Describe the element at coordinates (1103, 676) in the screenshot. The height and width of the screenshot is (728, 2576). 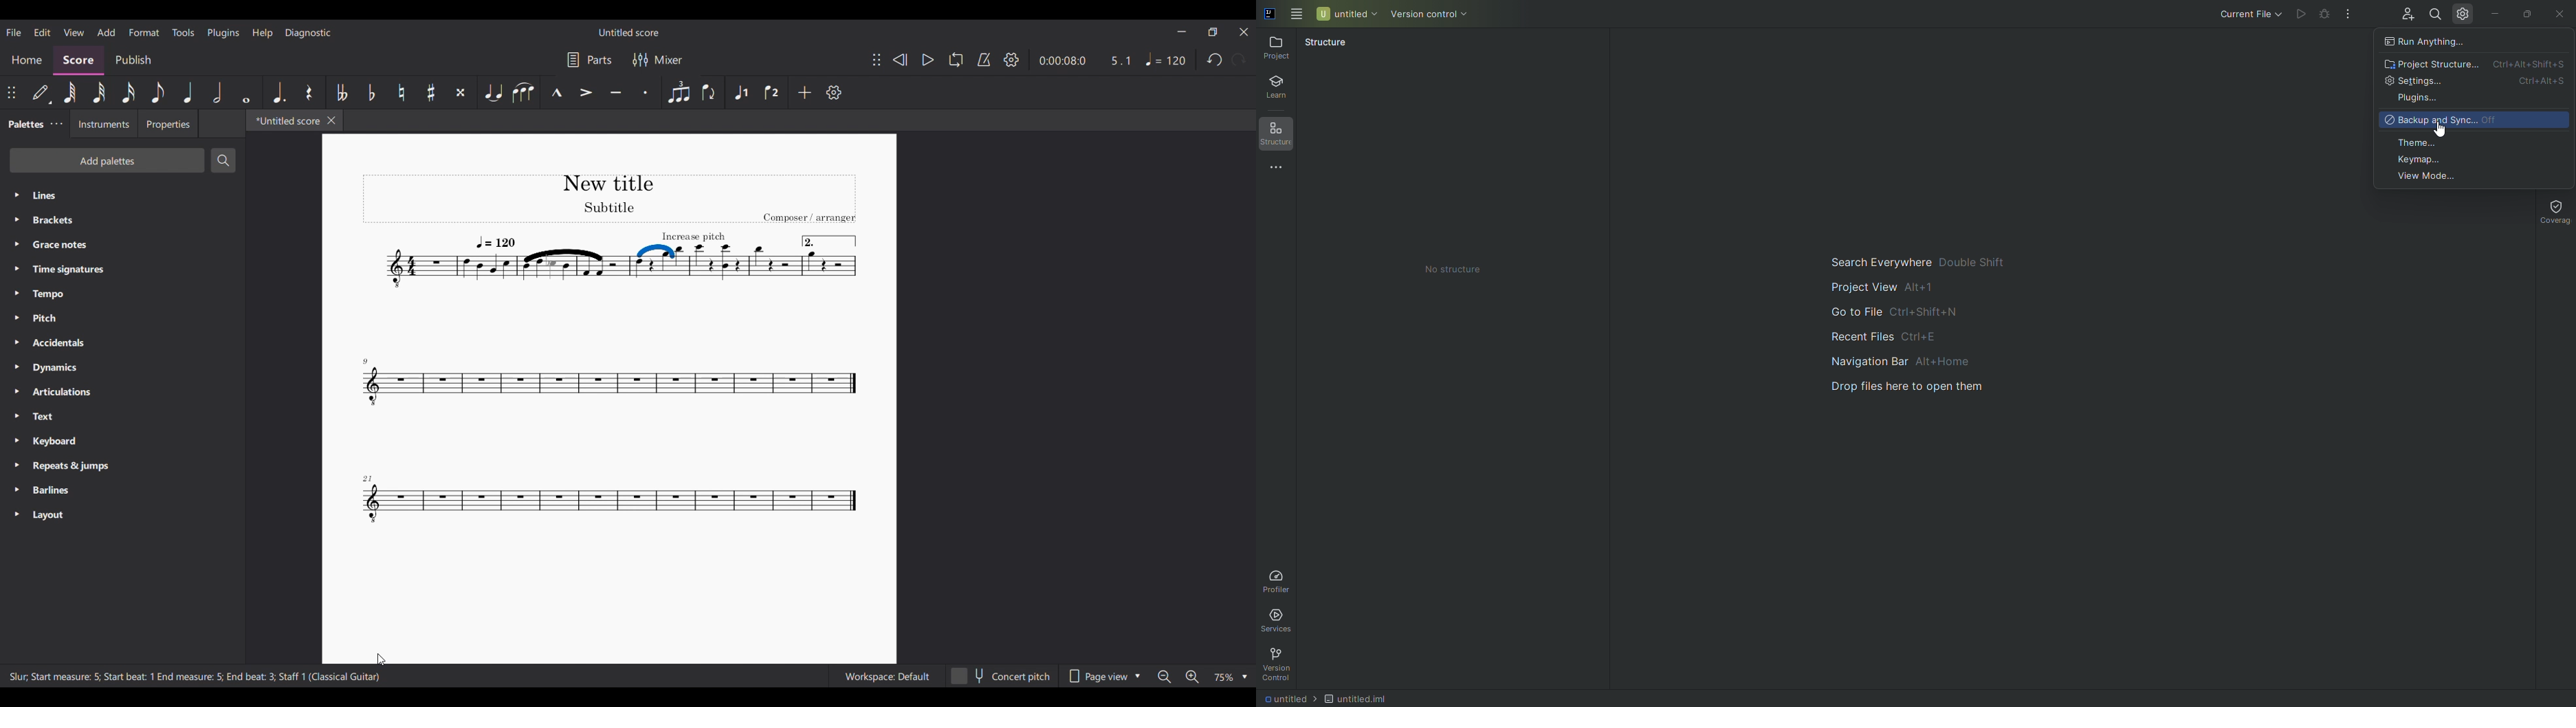
I see `Page view options` at that location.